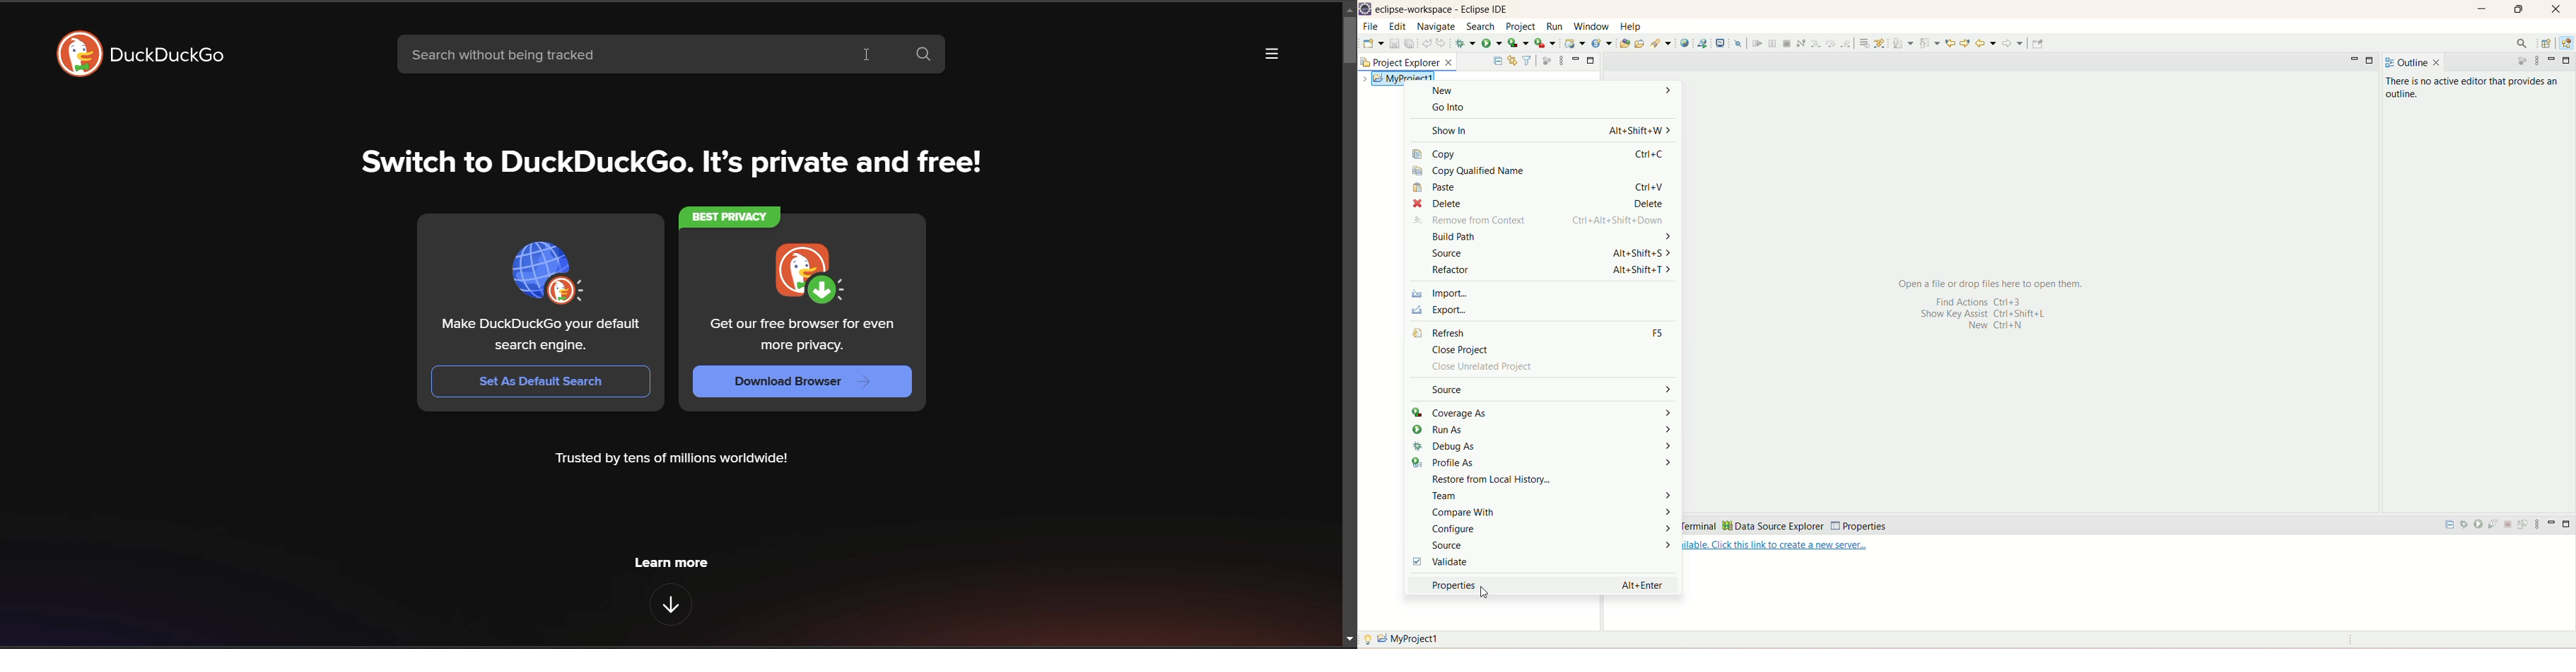 Image resolution: width=2576 pixels, height=672 pixels. I want to click on open a web browser, so click(1687, 44).